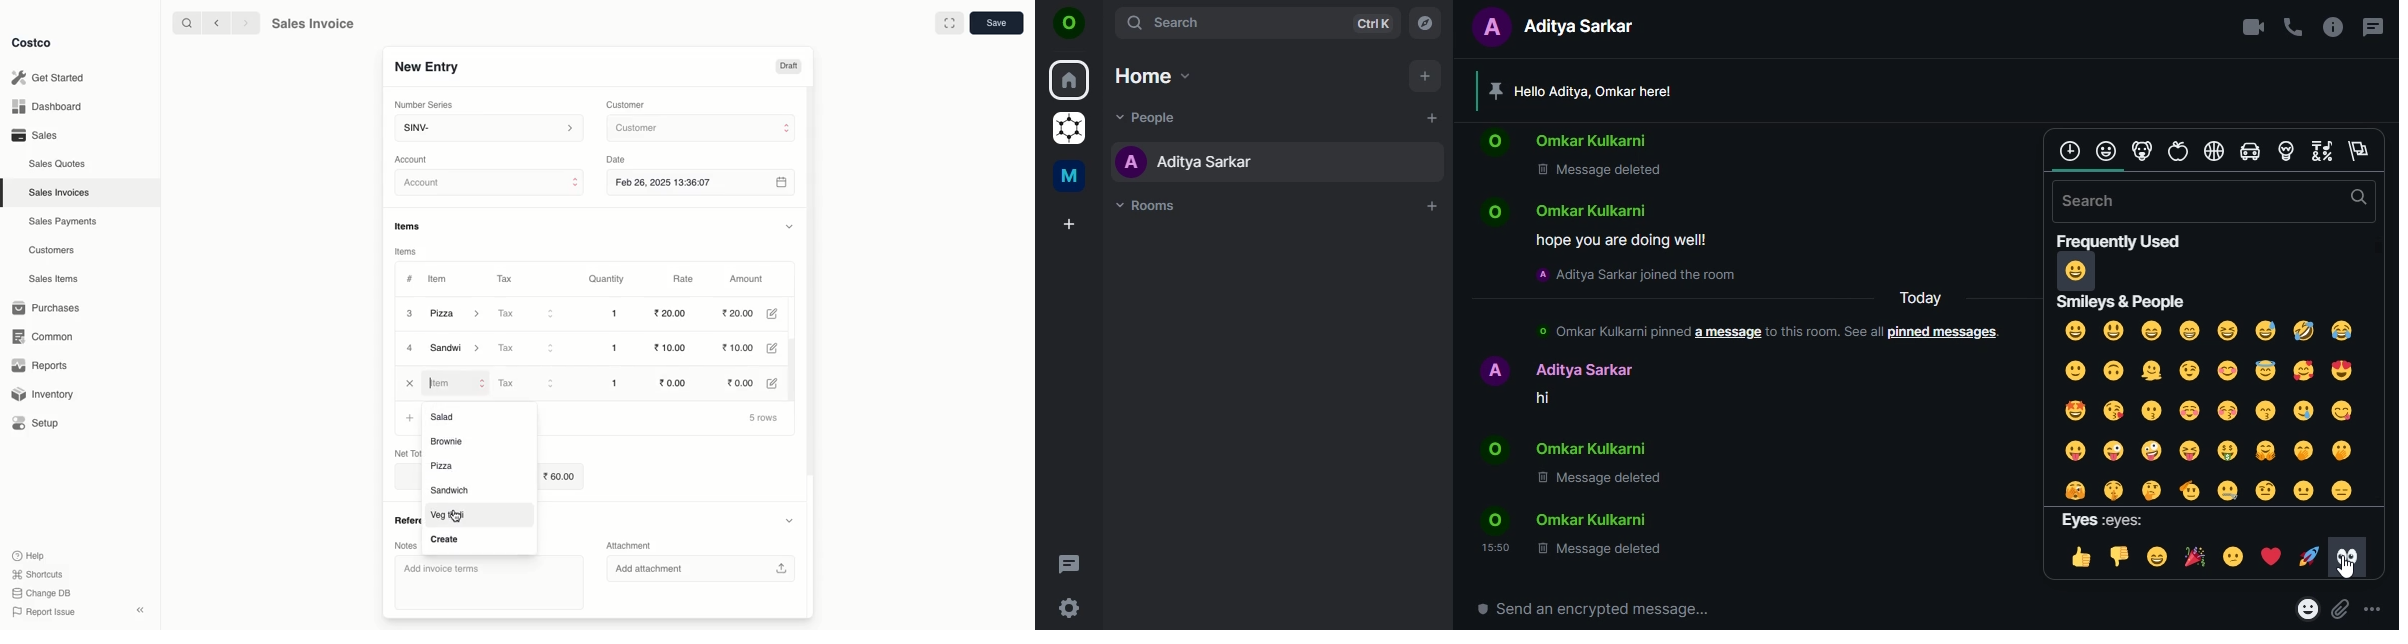  I want to click on Quantity, so click(606, 280).